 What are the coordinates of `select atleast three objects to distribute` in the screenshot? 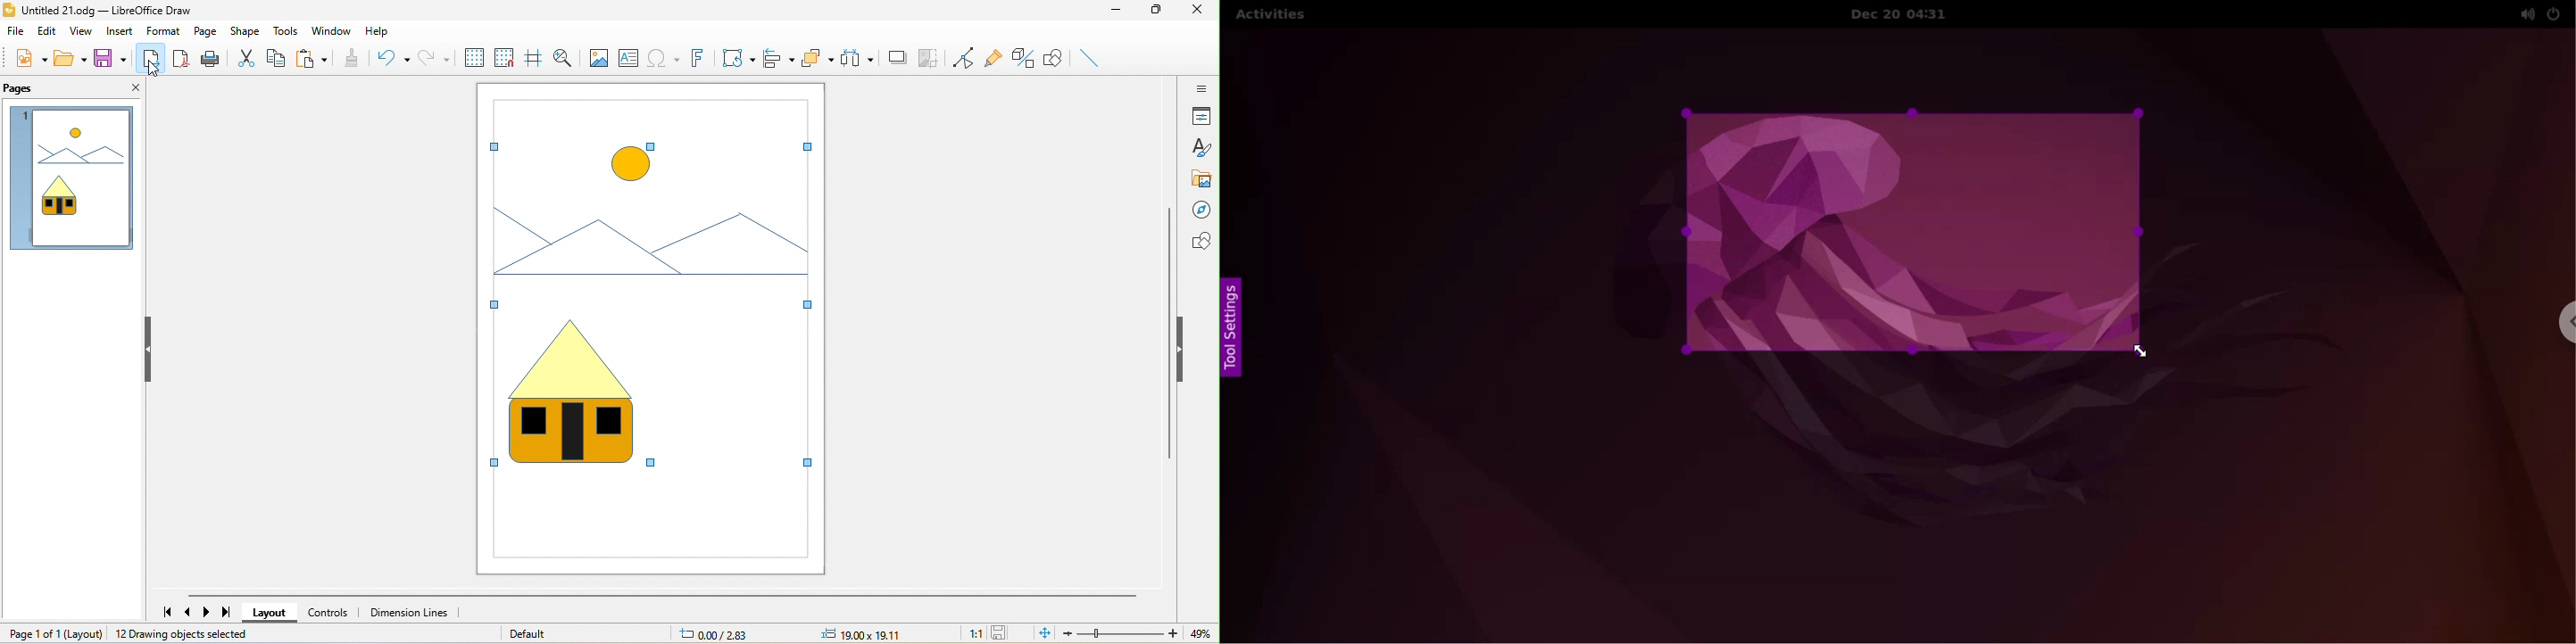 It's located at (858, 59).